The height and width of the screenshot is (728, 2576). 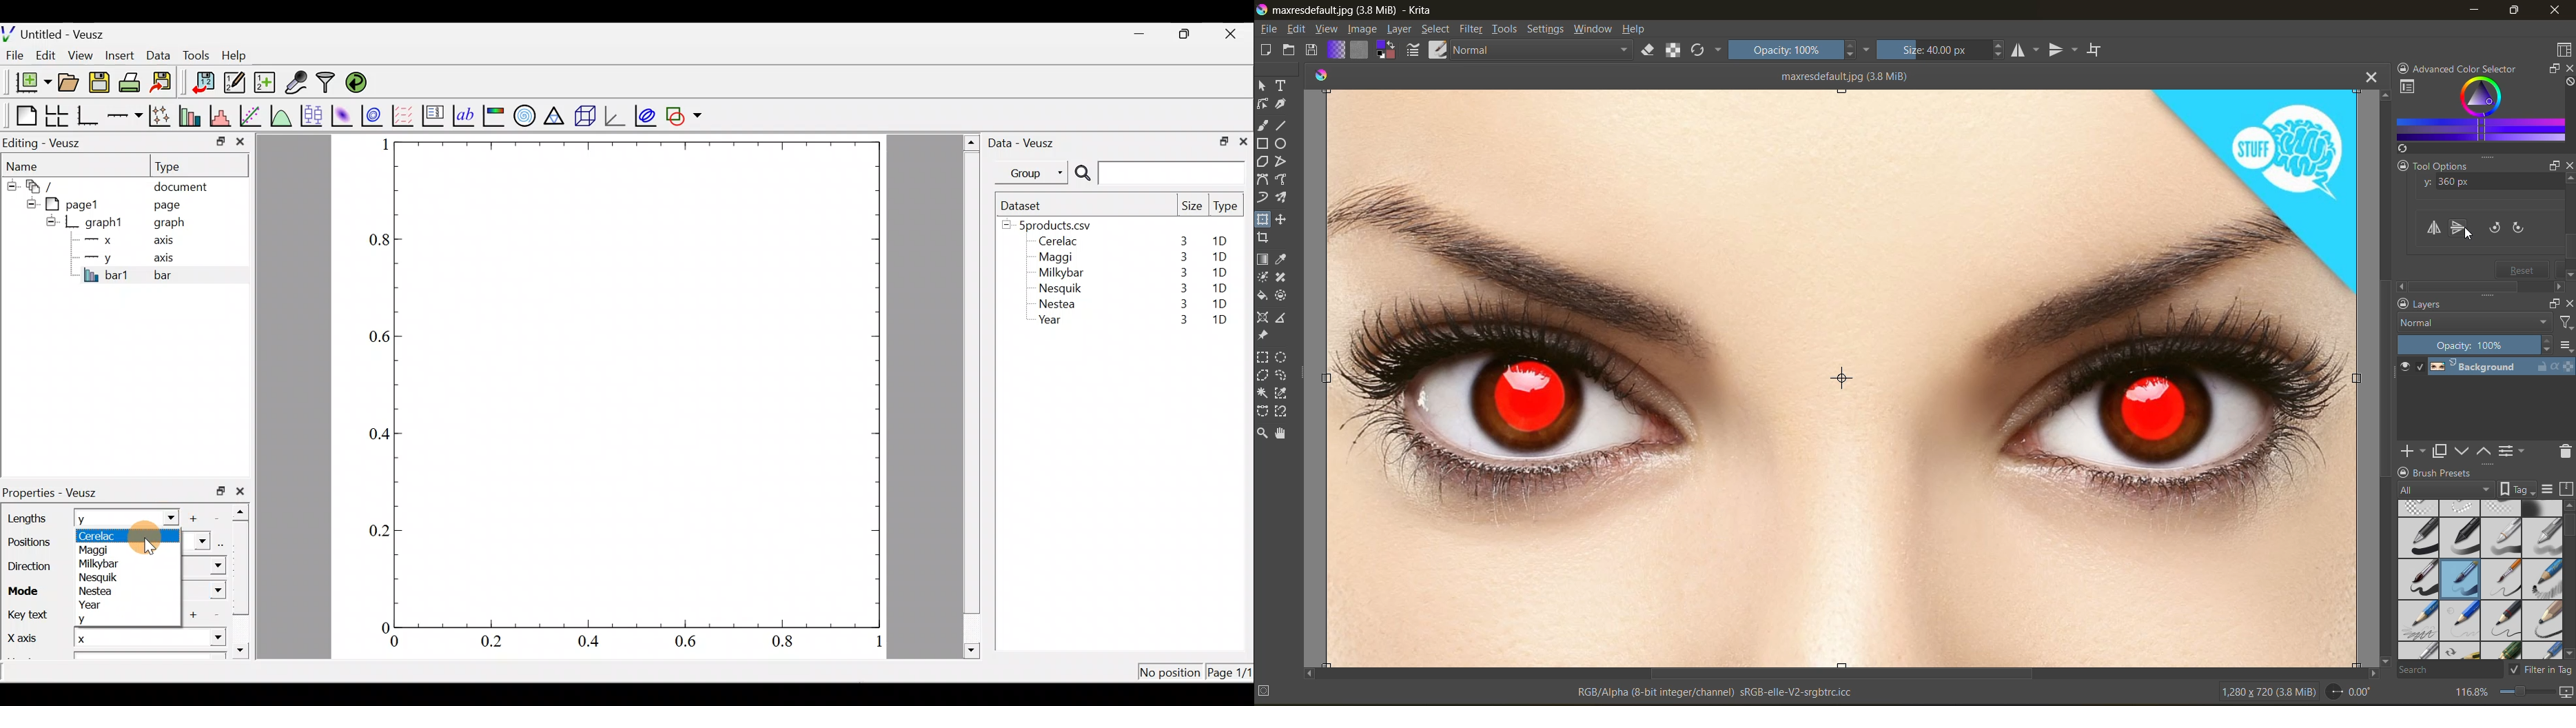 What do you see at coordinates (2504, 367) in the screenshot?
I see `layer` at bounding box center [2504, 367].